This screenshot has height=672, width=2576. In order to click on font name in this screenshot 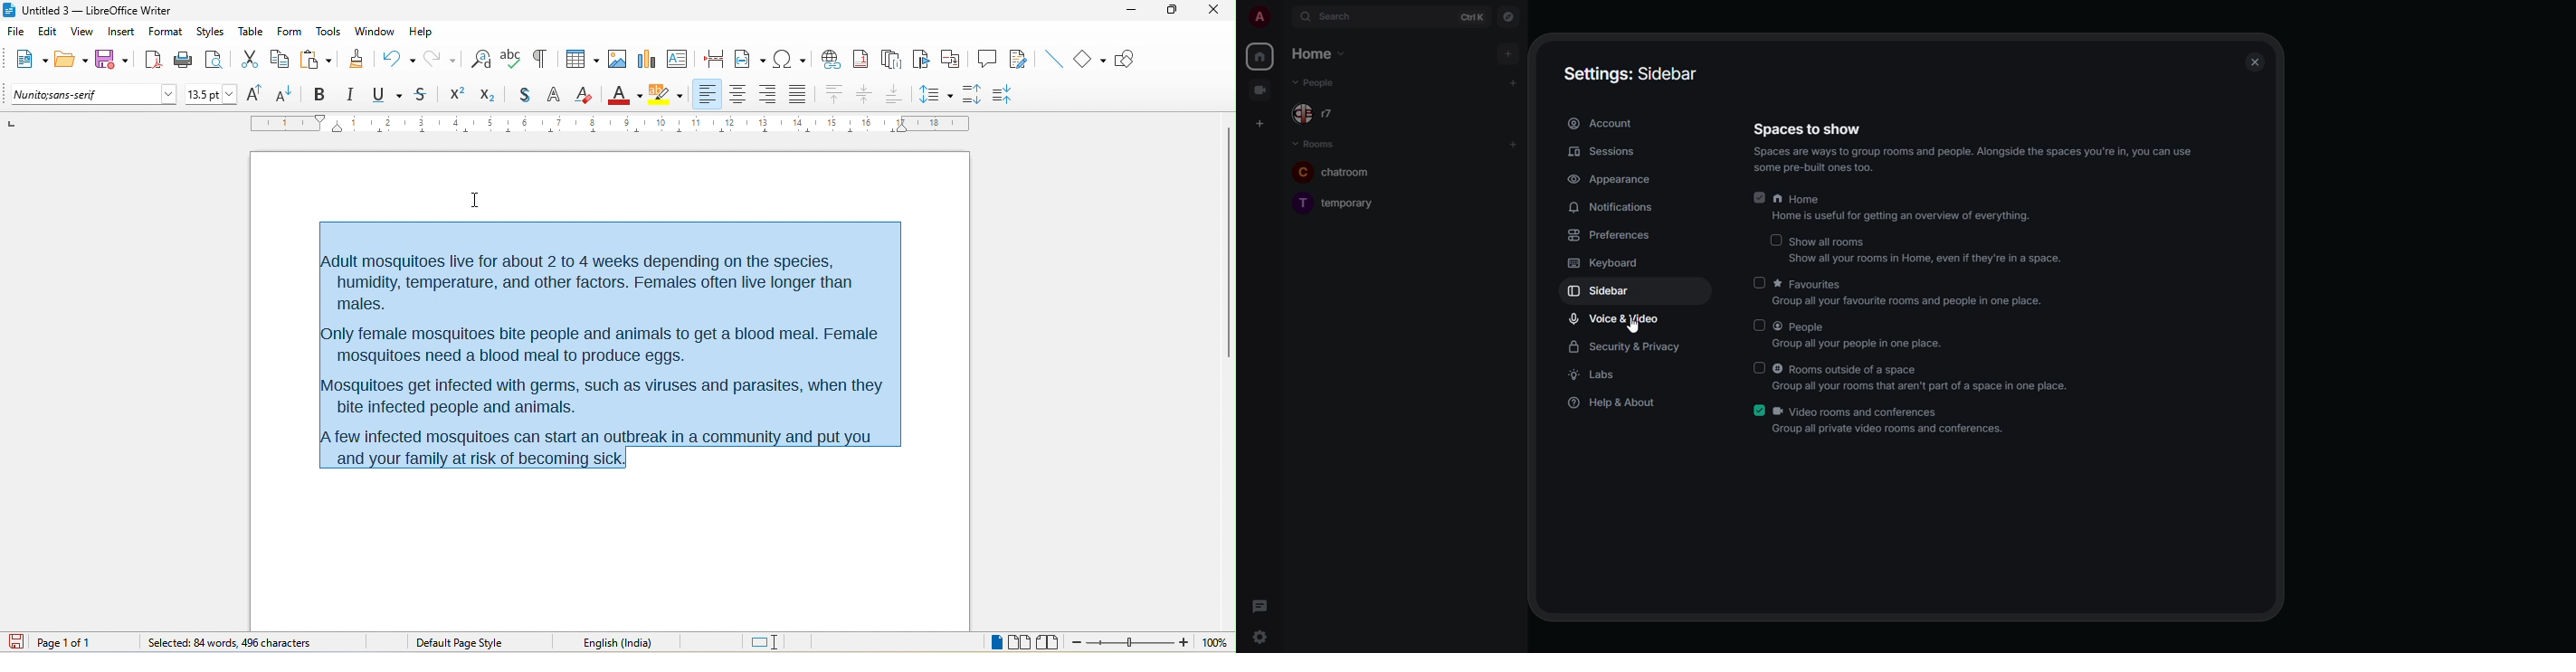, I will do `click(95, 95)`.